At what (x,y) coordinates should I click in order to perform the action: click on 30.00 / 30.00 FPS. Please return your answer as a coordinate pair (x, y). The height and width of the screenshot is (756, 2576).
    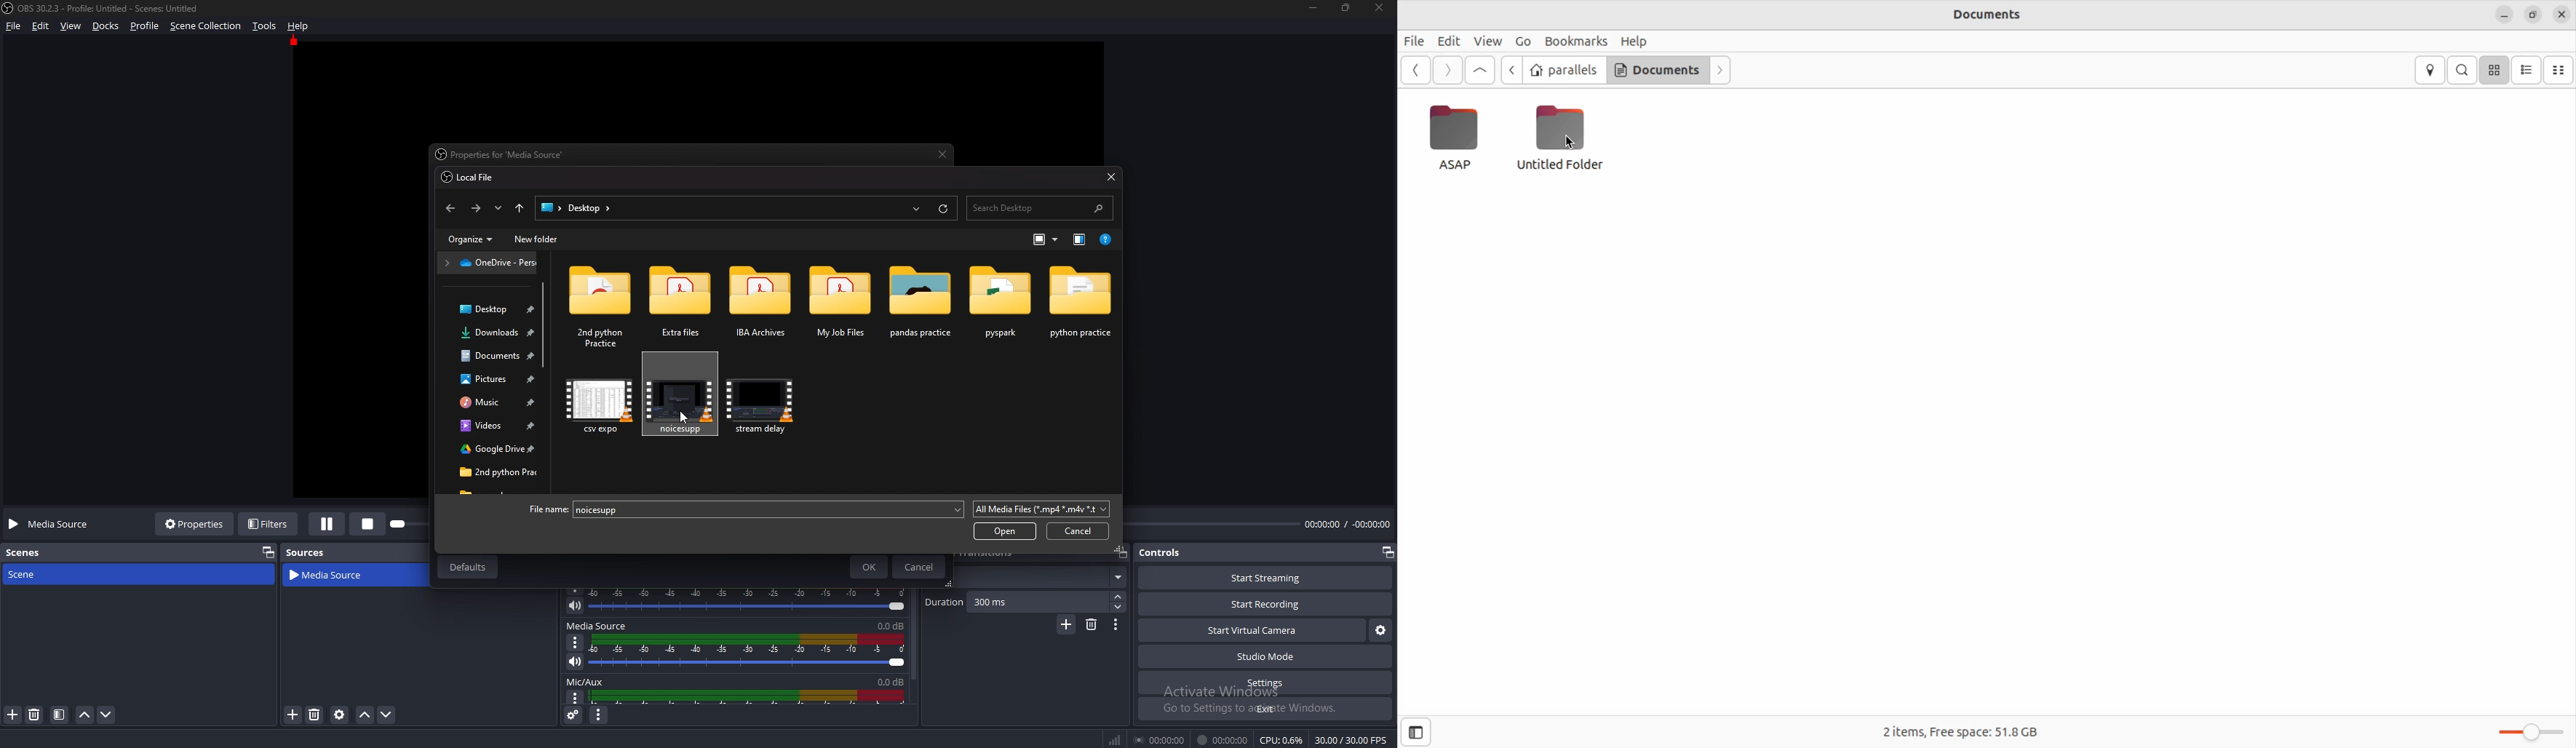
    Looking at the image, I should click on (1351, 740).